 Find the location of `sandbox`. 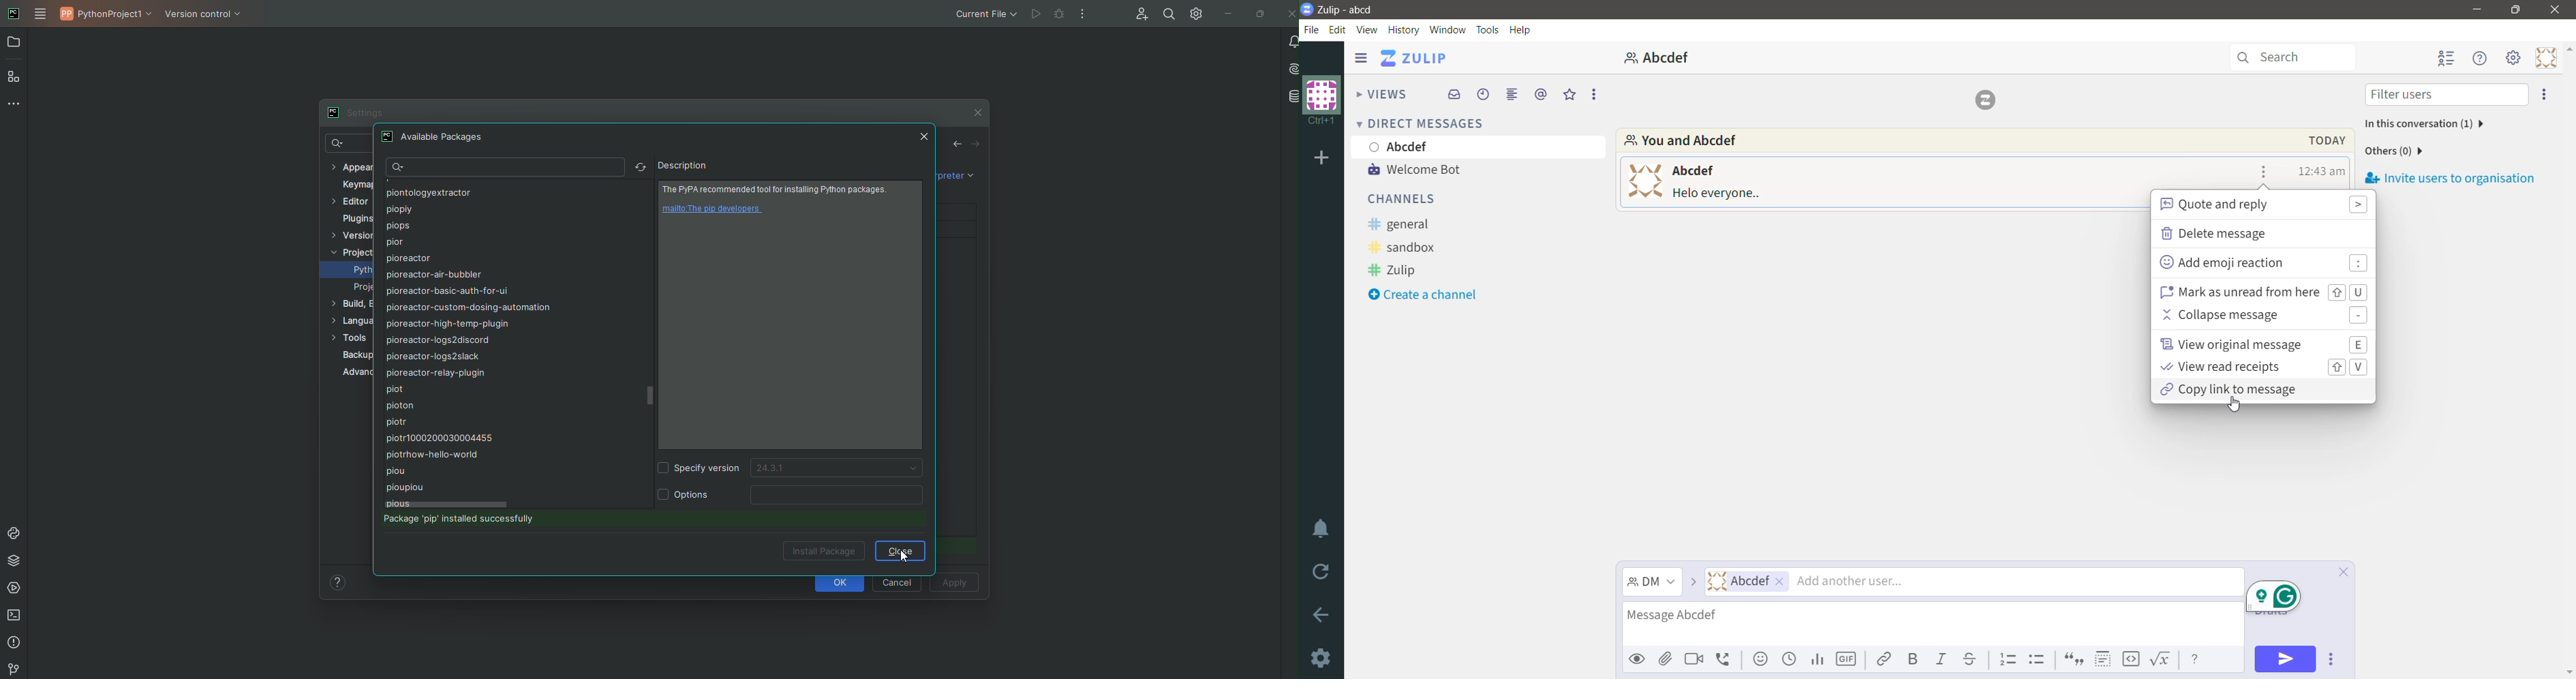

sandbox is located at coordinates (1410, 247).